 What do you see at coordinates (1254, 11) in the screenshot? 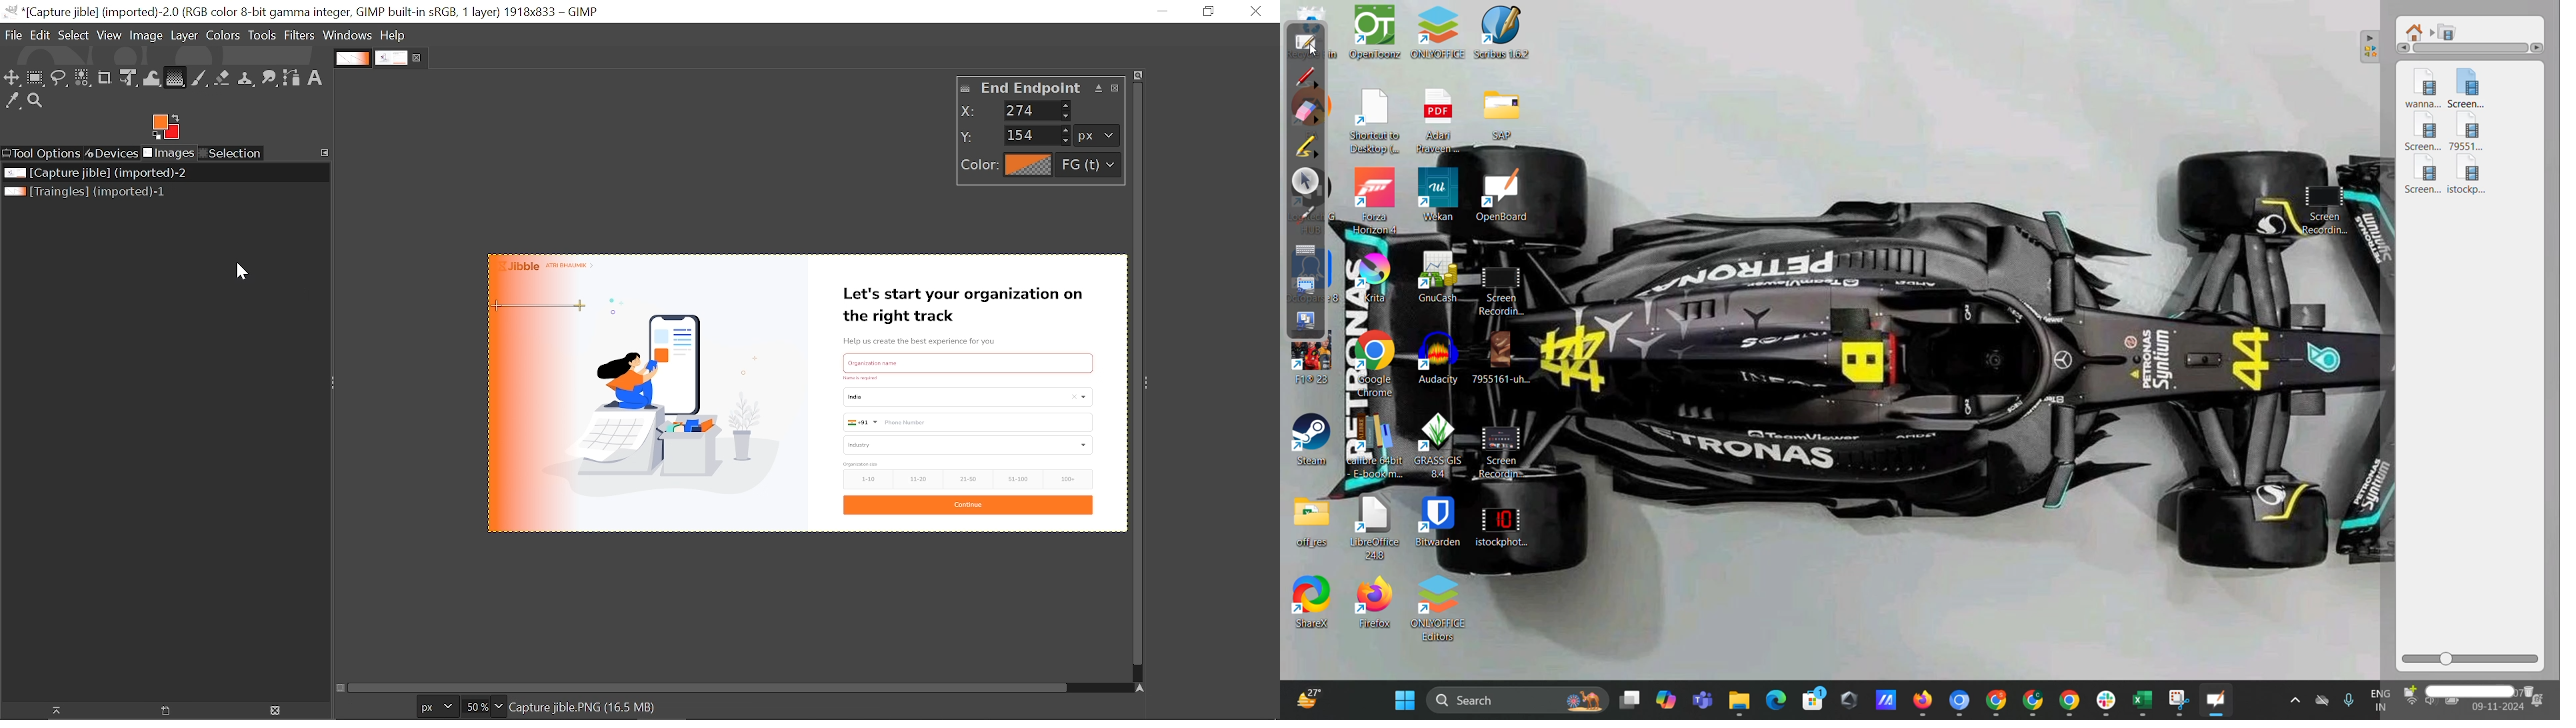
I see `Close` at bounding box center [1254, 11].